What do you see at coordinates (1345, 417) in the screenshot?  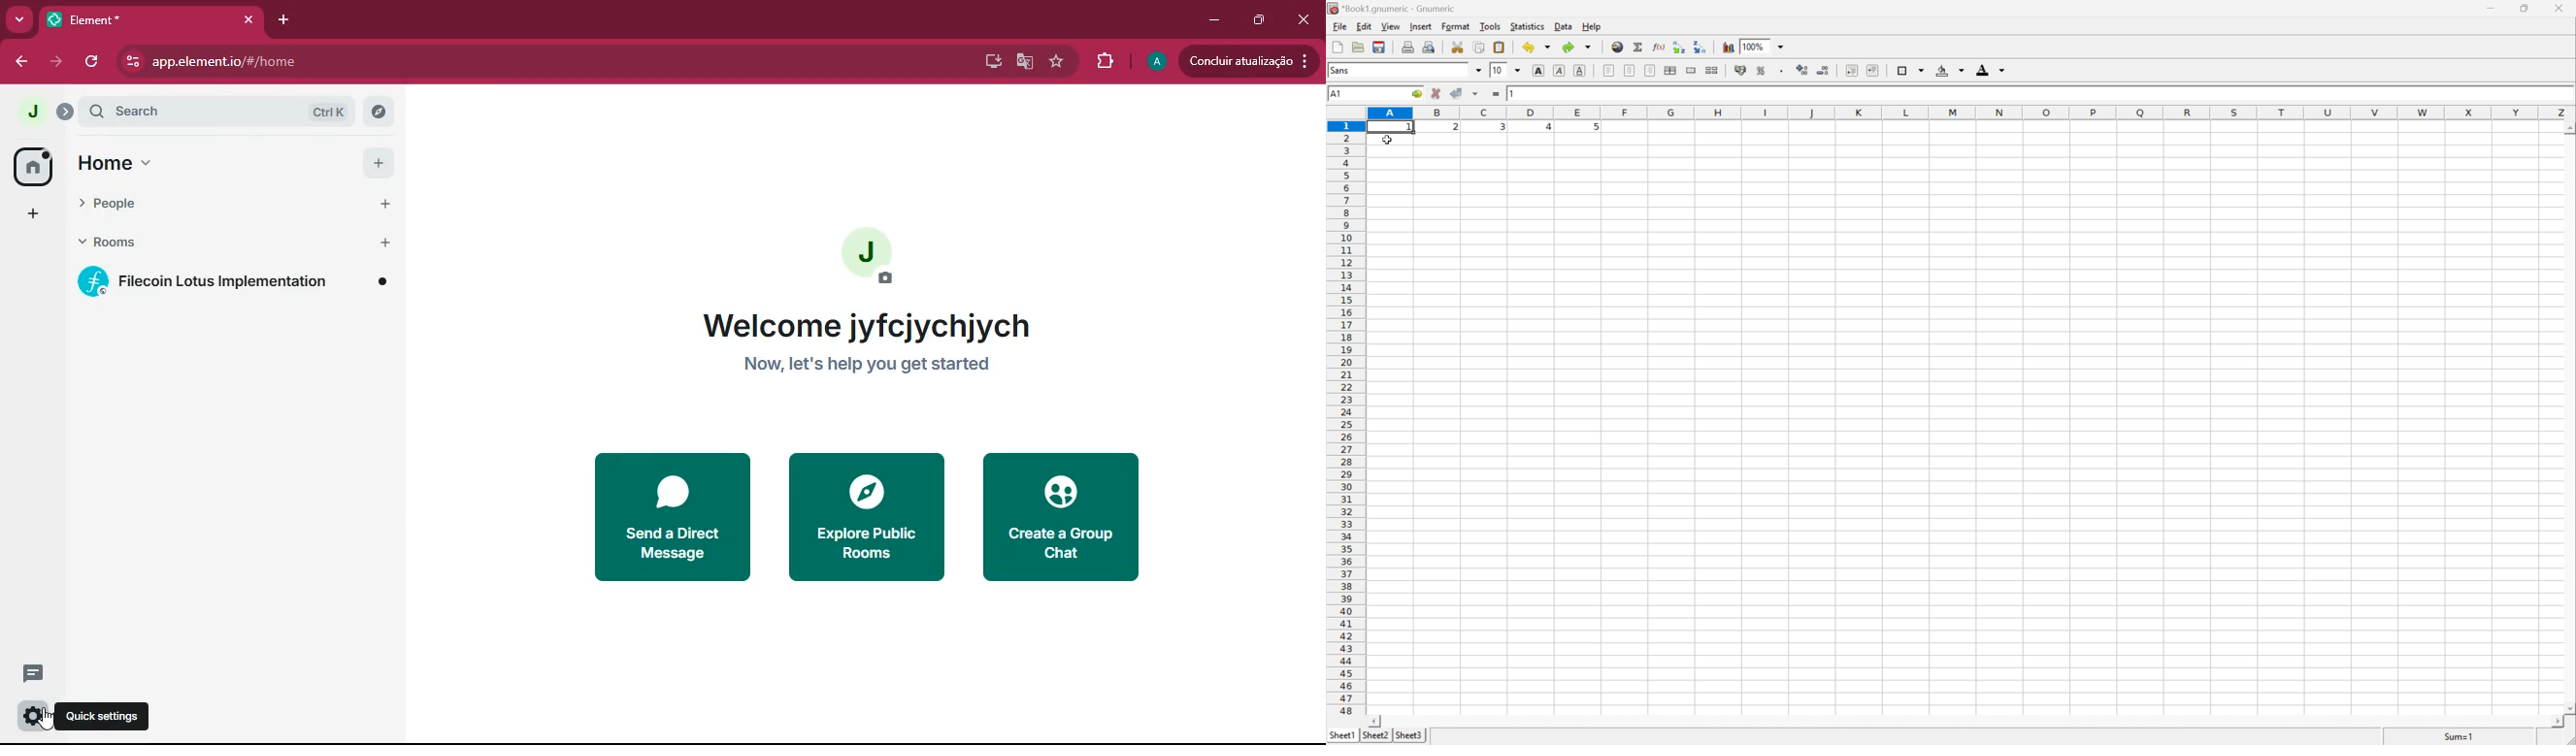 I see `row numbers` at bounding box center [1345, 417].